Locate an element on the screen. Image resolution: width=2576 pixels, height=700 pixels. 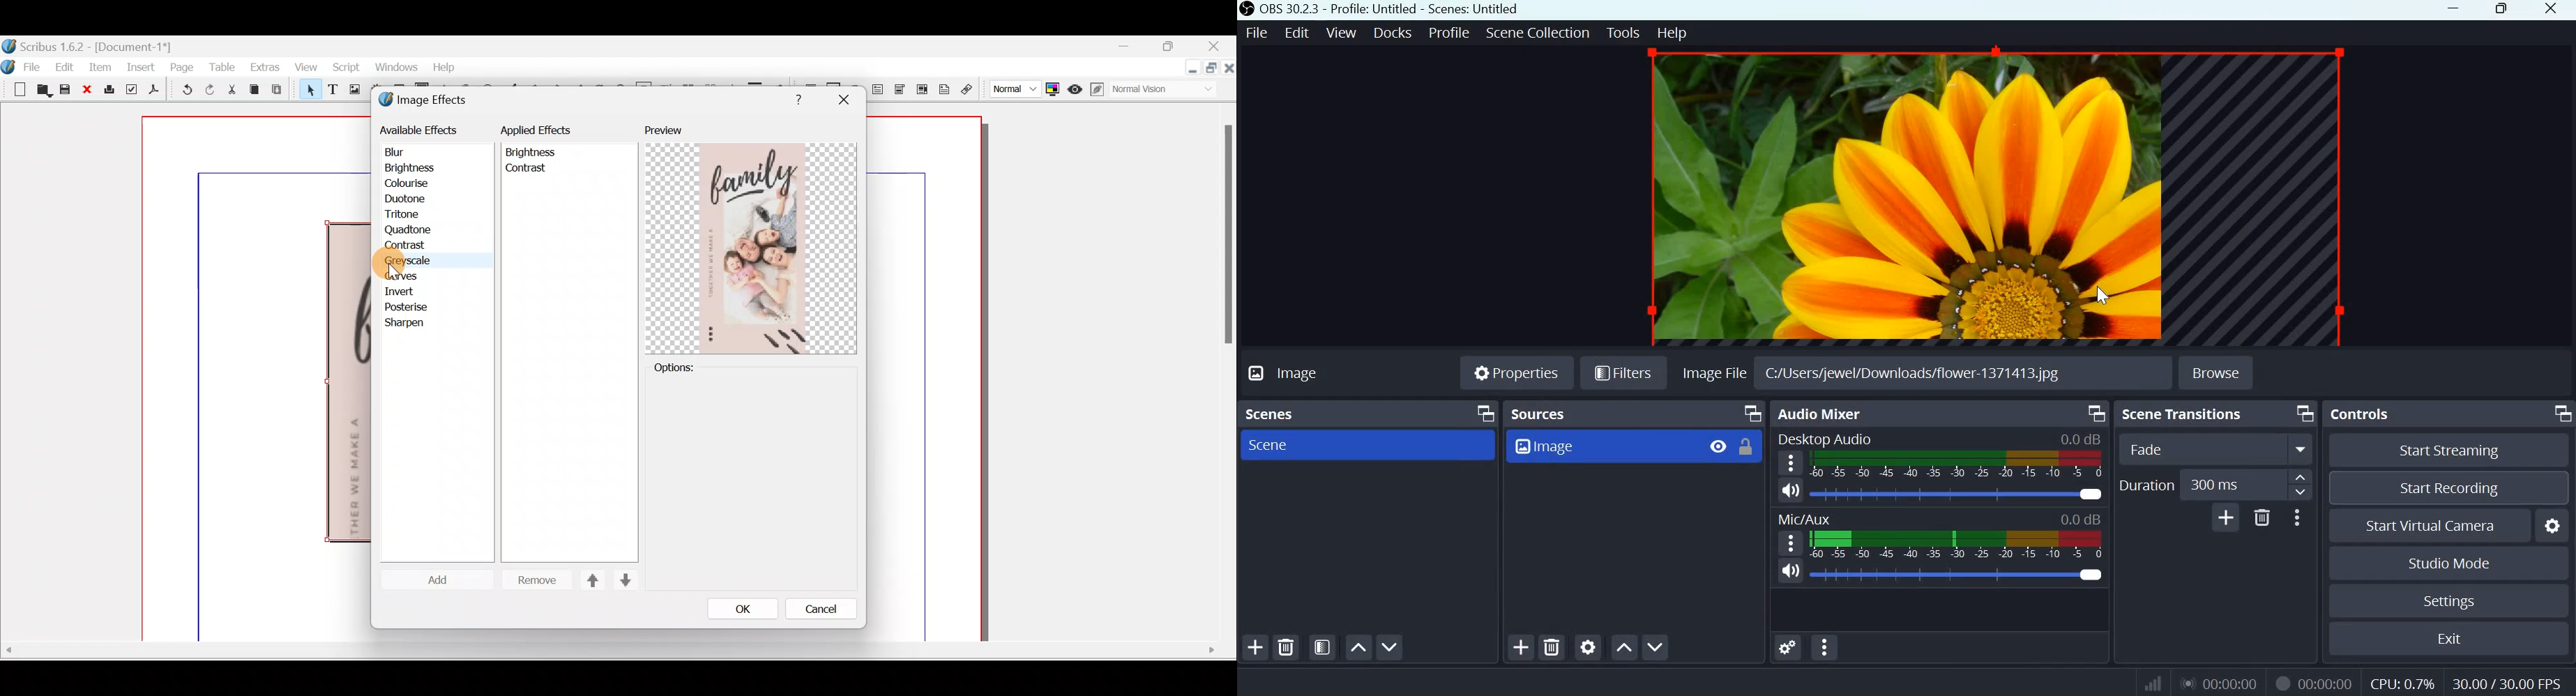
Preview mode is located at coordinates (1072, 86).